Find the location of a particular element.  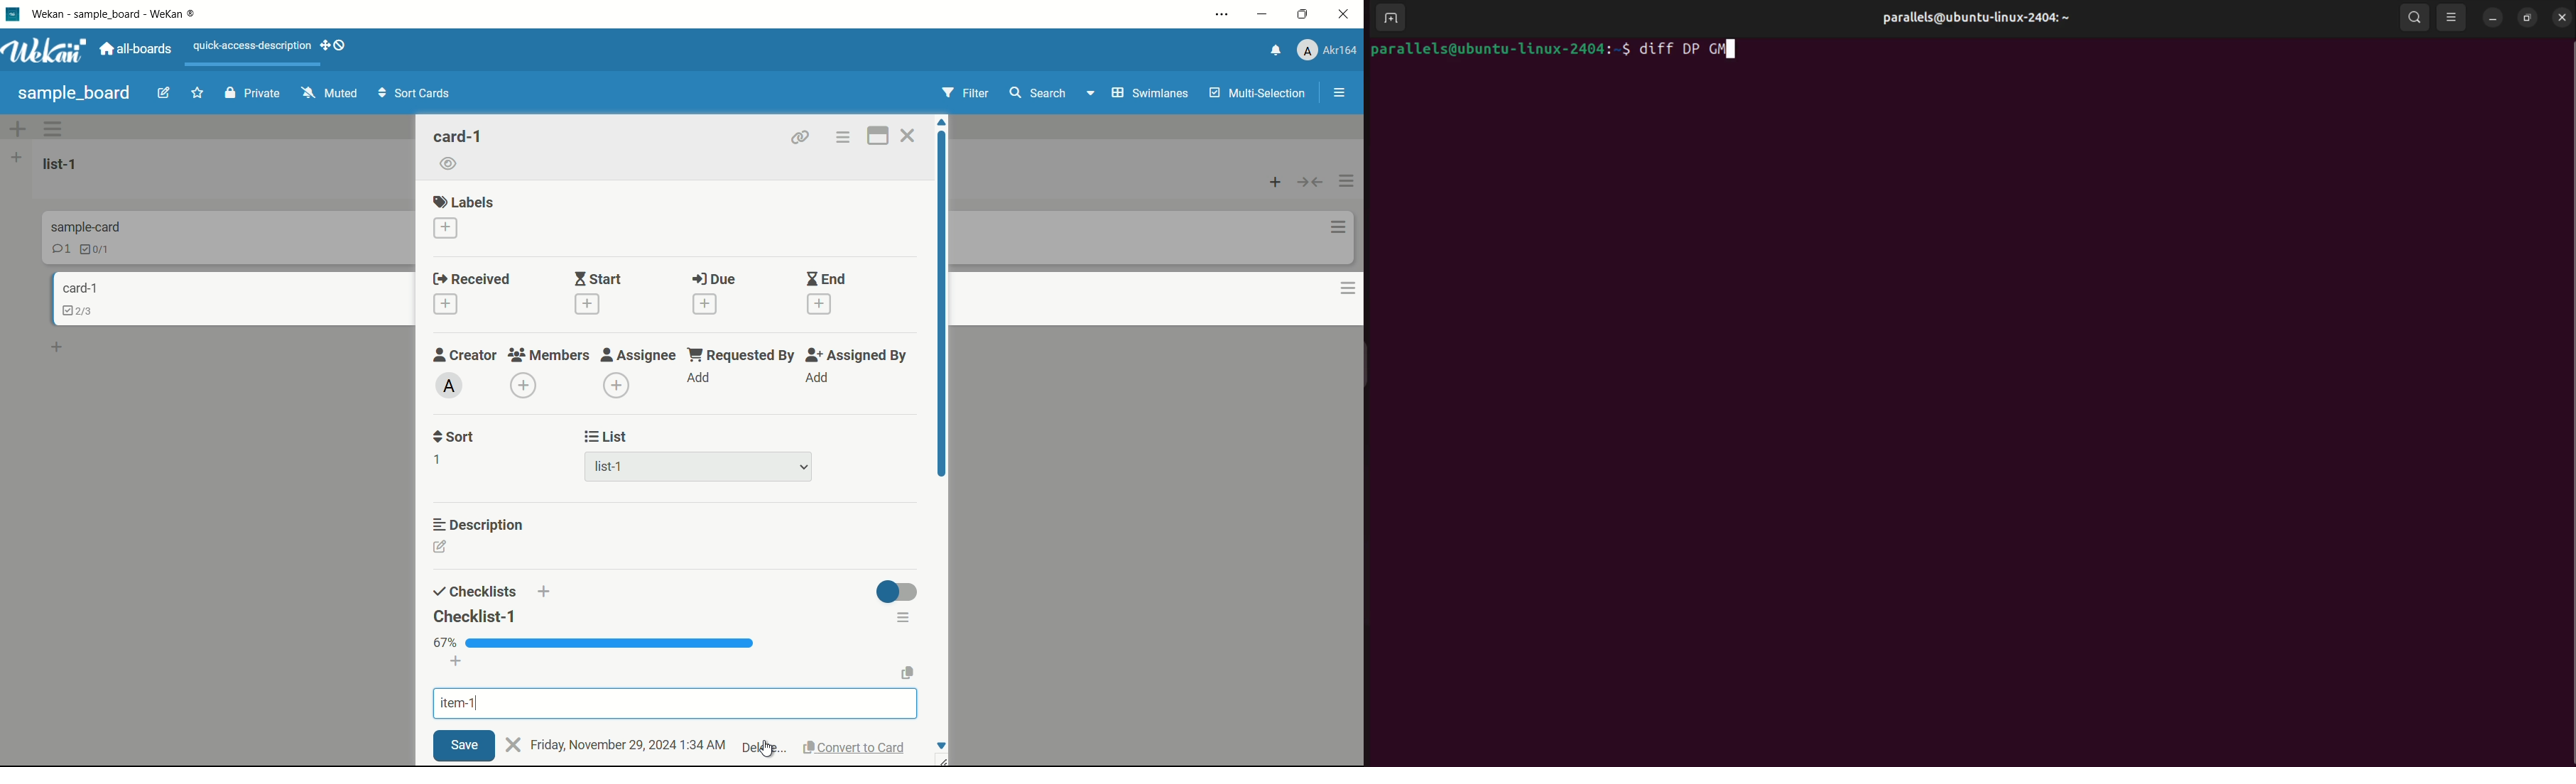

end is located at coordinates (827, 280).